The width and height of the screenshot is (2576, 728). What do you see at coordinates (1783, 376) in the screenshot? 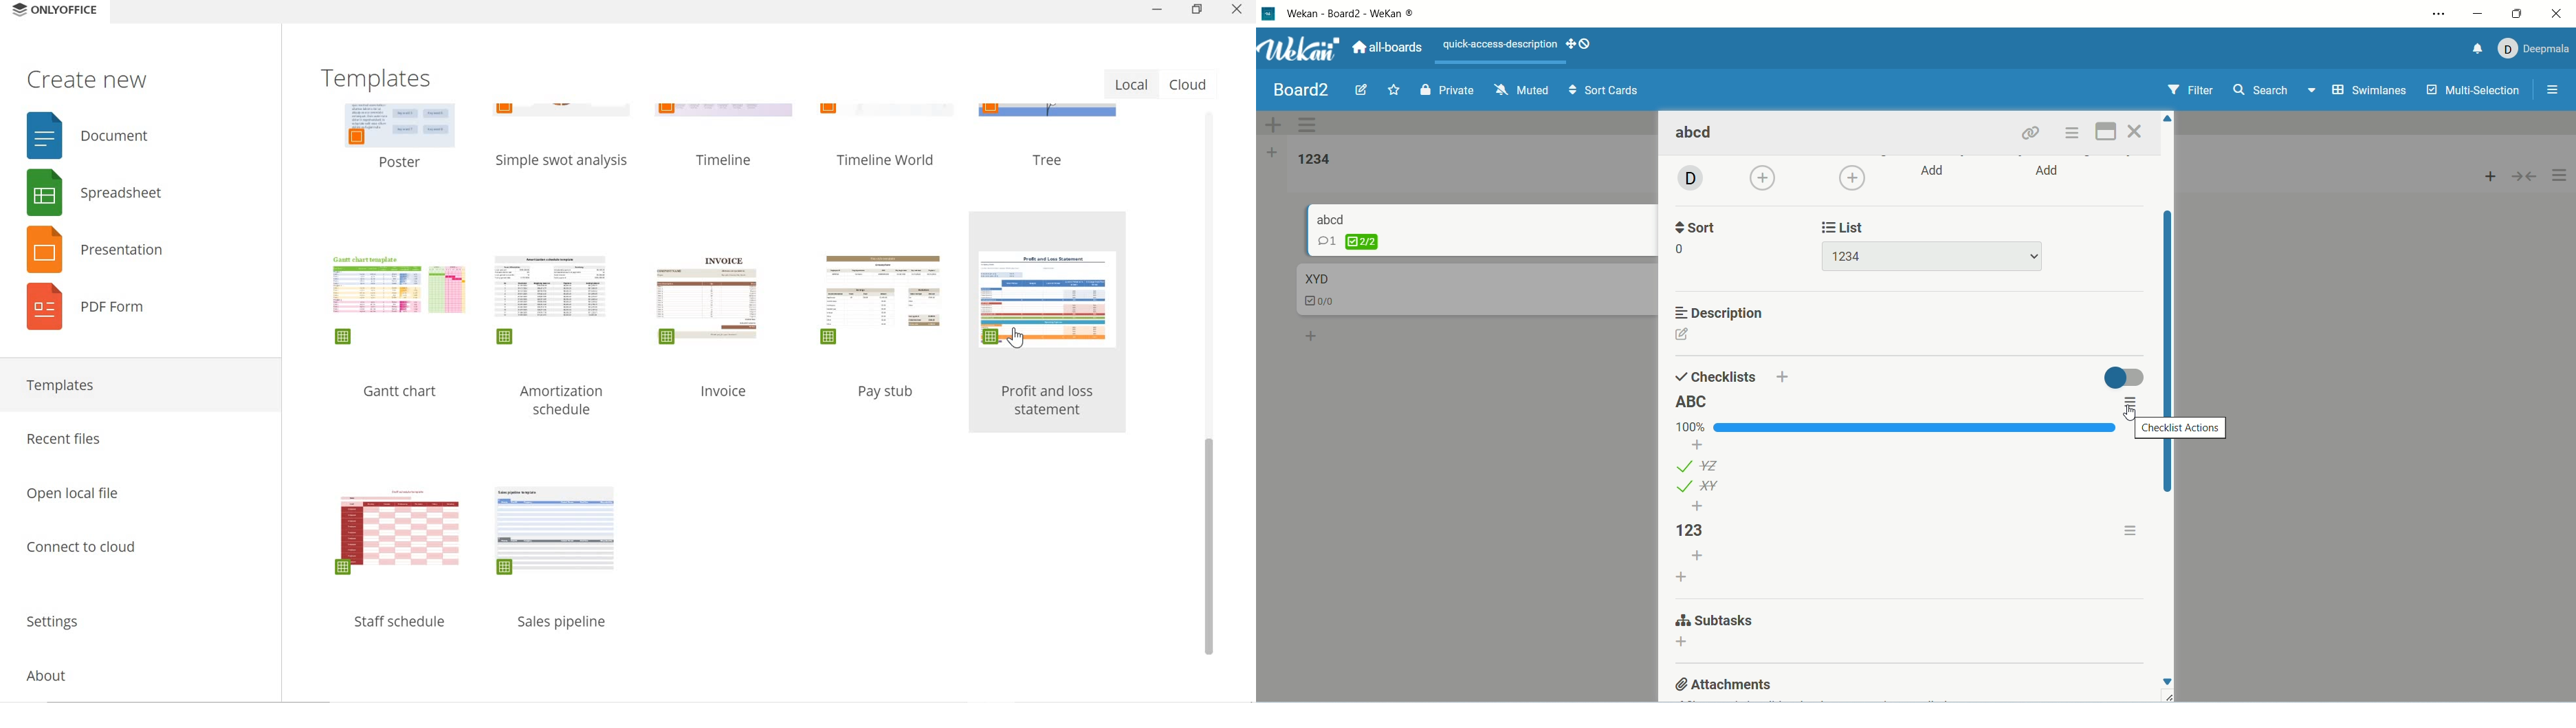
I see `add` at bounding box center [1783, 376].